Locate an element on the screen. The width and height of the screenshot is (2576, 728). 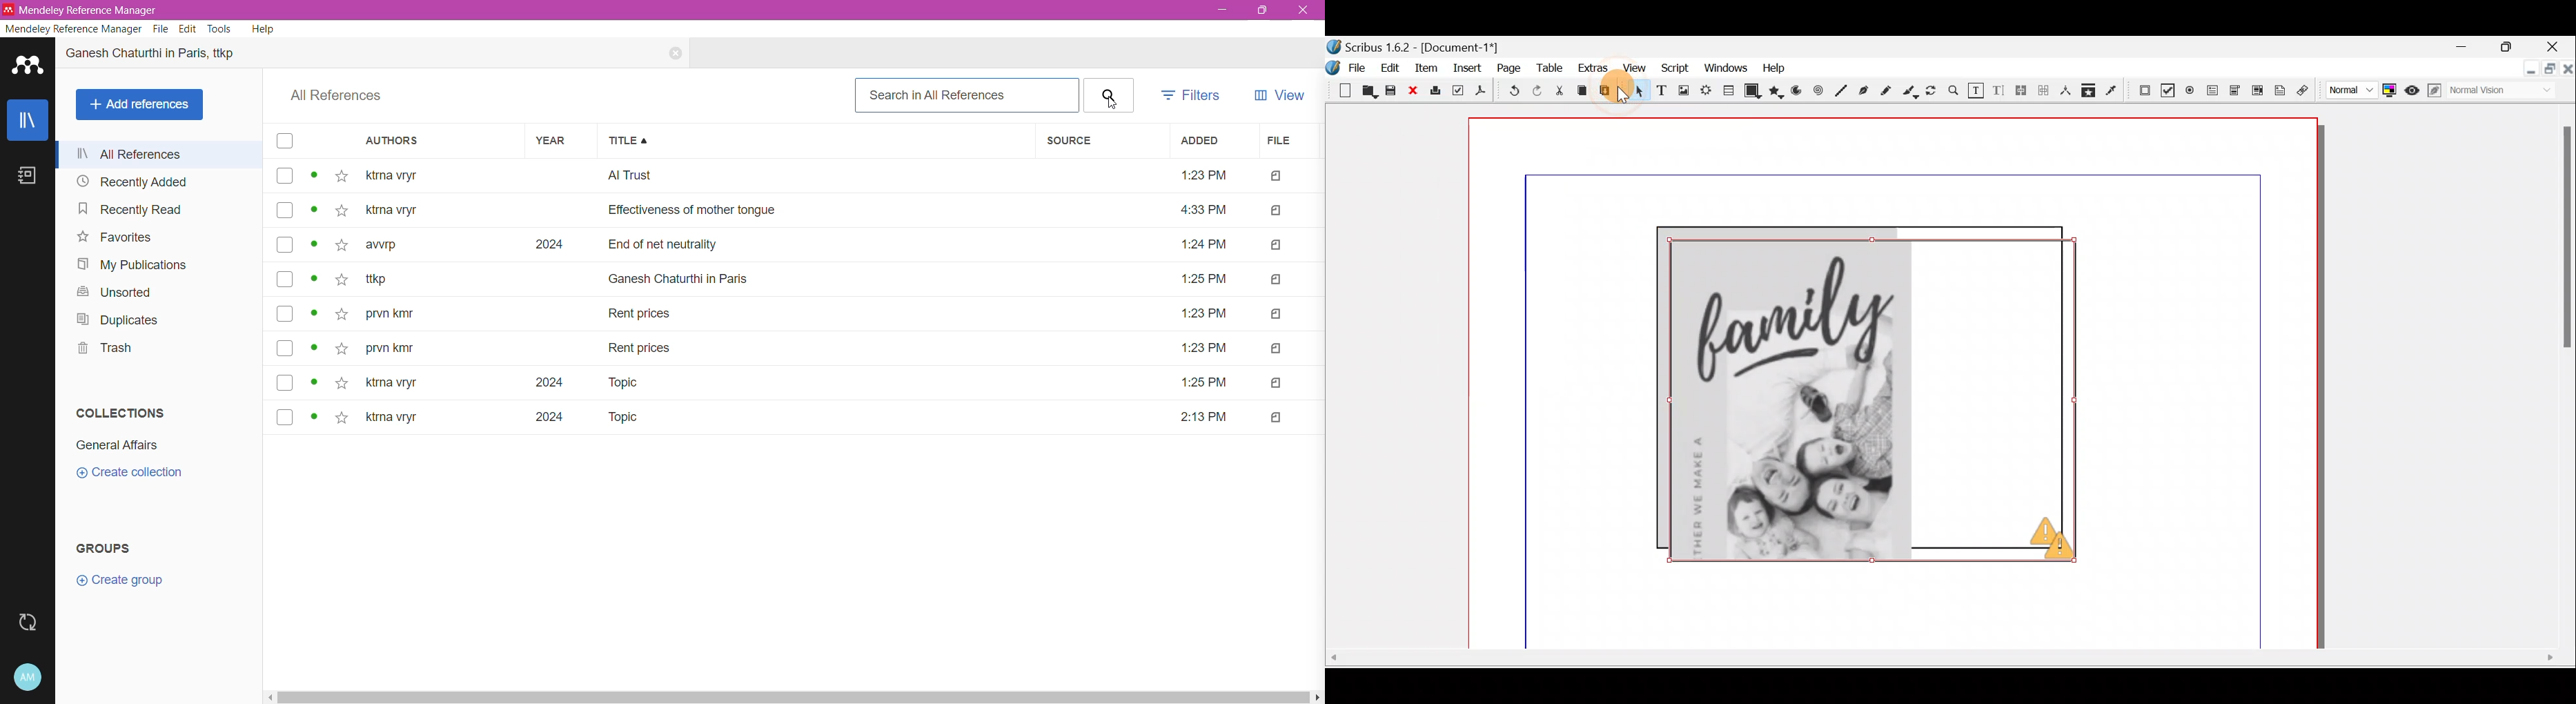
ktrna vryr Al Trust 1:23PM is located at coordinates (794, 177).